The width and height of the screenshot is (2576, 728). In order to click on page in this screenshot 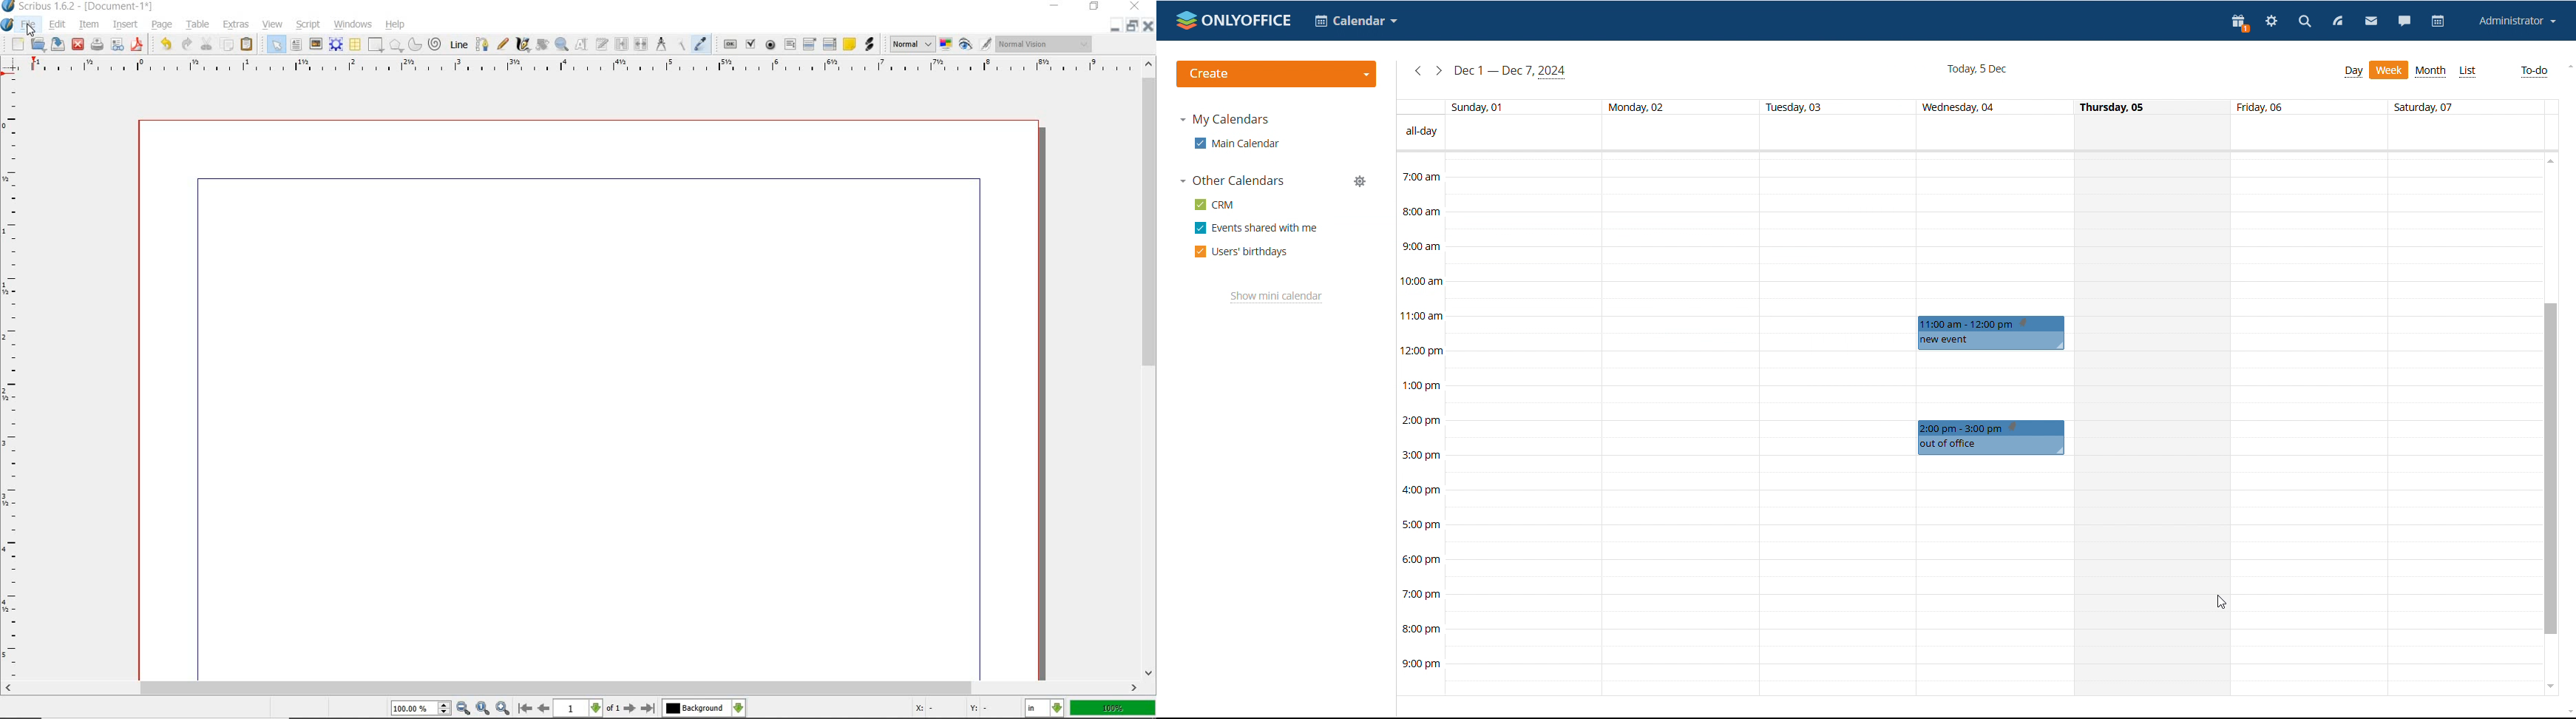, I will do `click(161, 25)`.